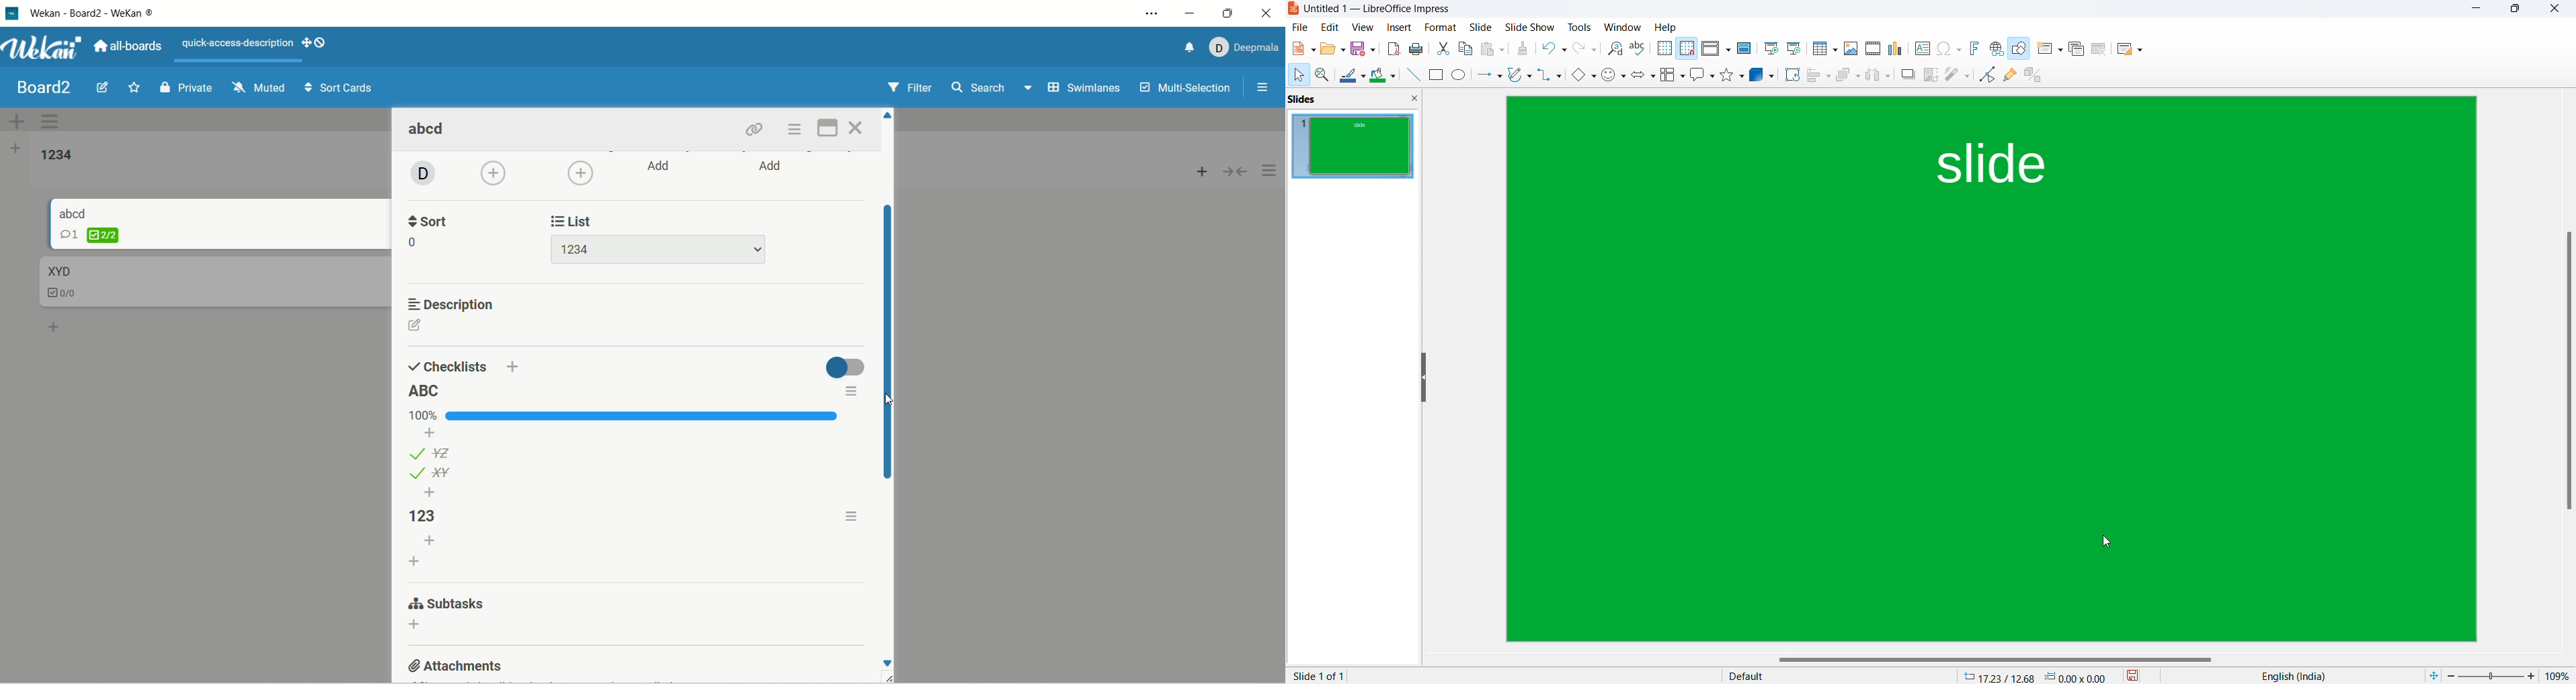 This screenshot has width=2576, height=700. What do you see at coordinates (797, 130) in the screenshot?
I see `options` at bounding box center [797, 130].